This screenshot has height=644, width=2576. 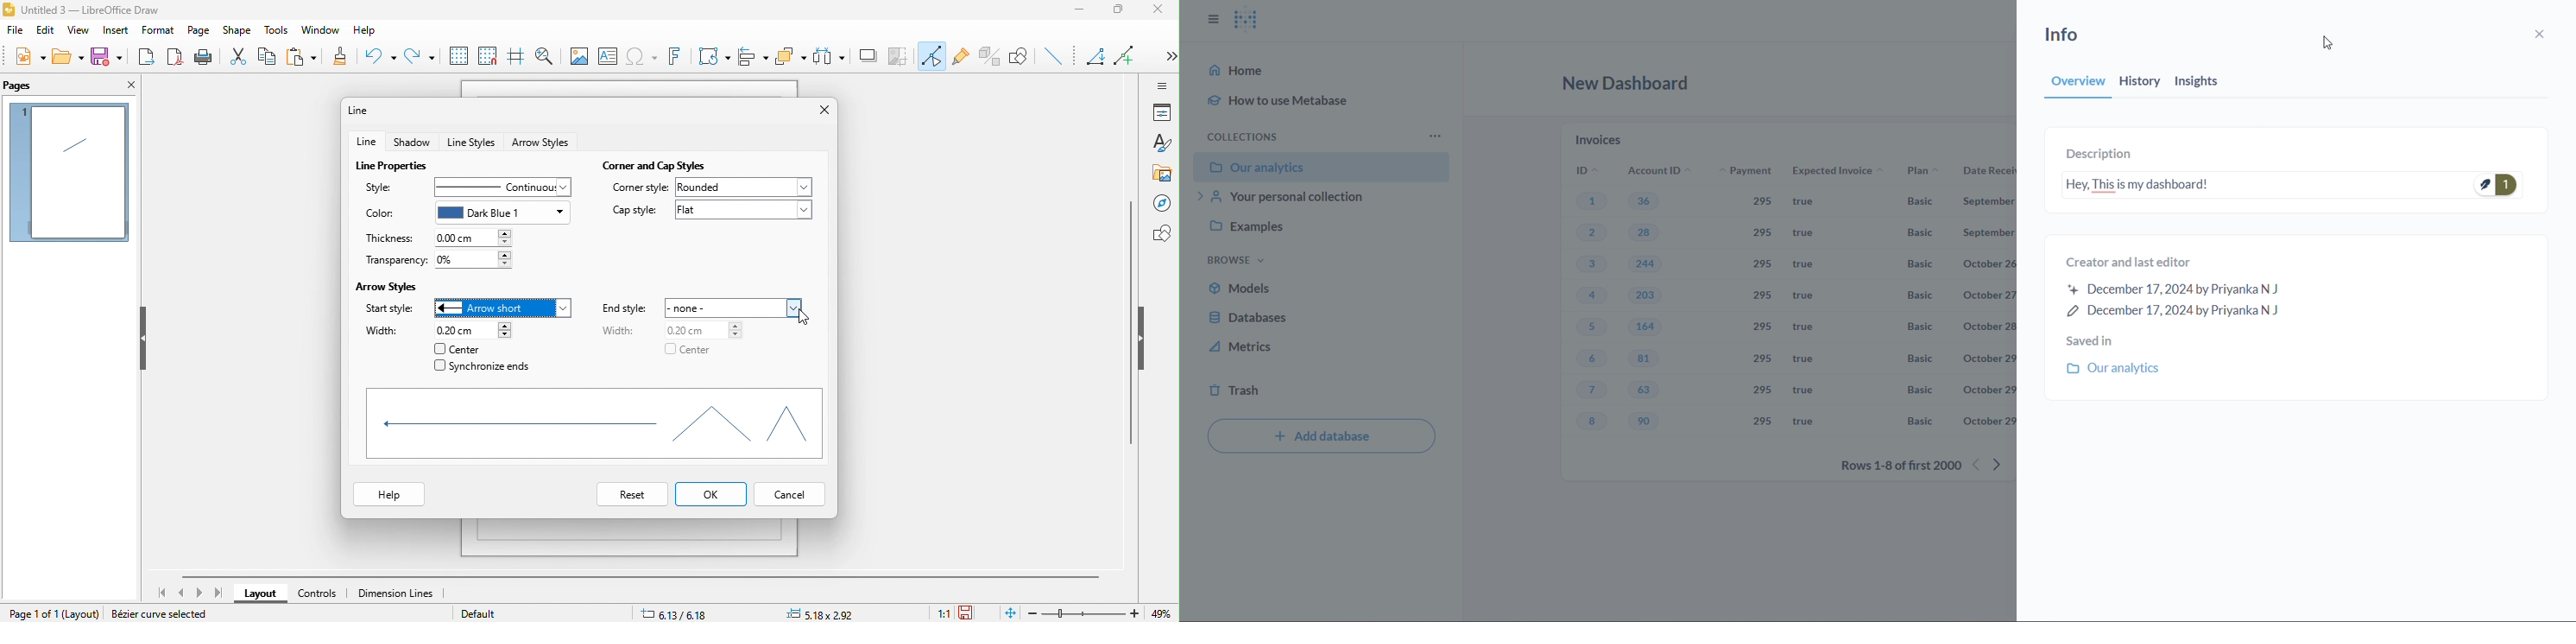 What do you see at coordinates (2142, 83) in the screenshot?
I see `history` at bounding box center [2142, 83].